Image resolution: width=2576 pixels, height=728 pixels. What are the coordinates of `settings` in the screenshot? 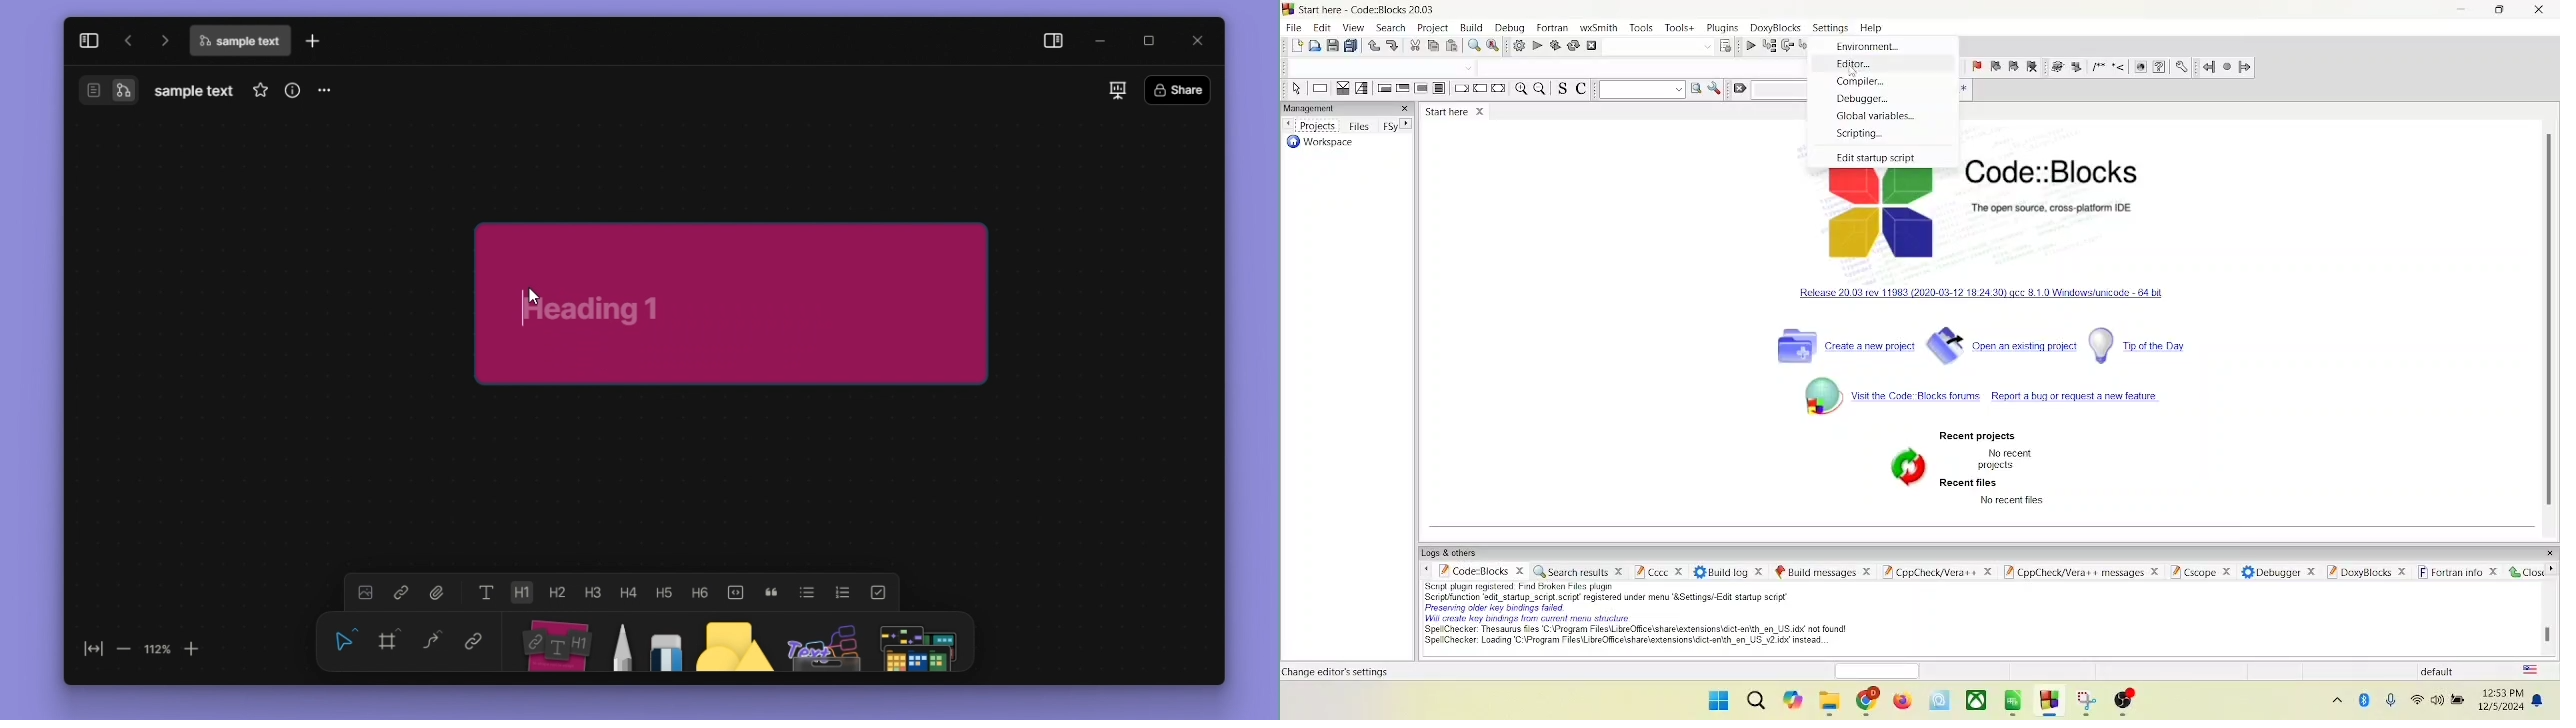 It's located at (1833, 28).